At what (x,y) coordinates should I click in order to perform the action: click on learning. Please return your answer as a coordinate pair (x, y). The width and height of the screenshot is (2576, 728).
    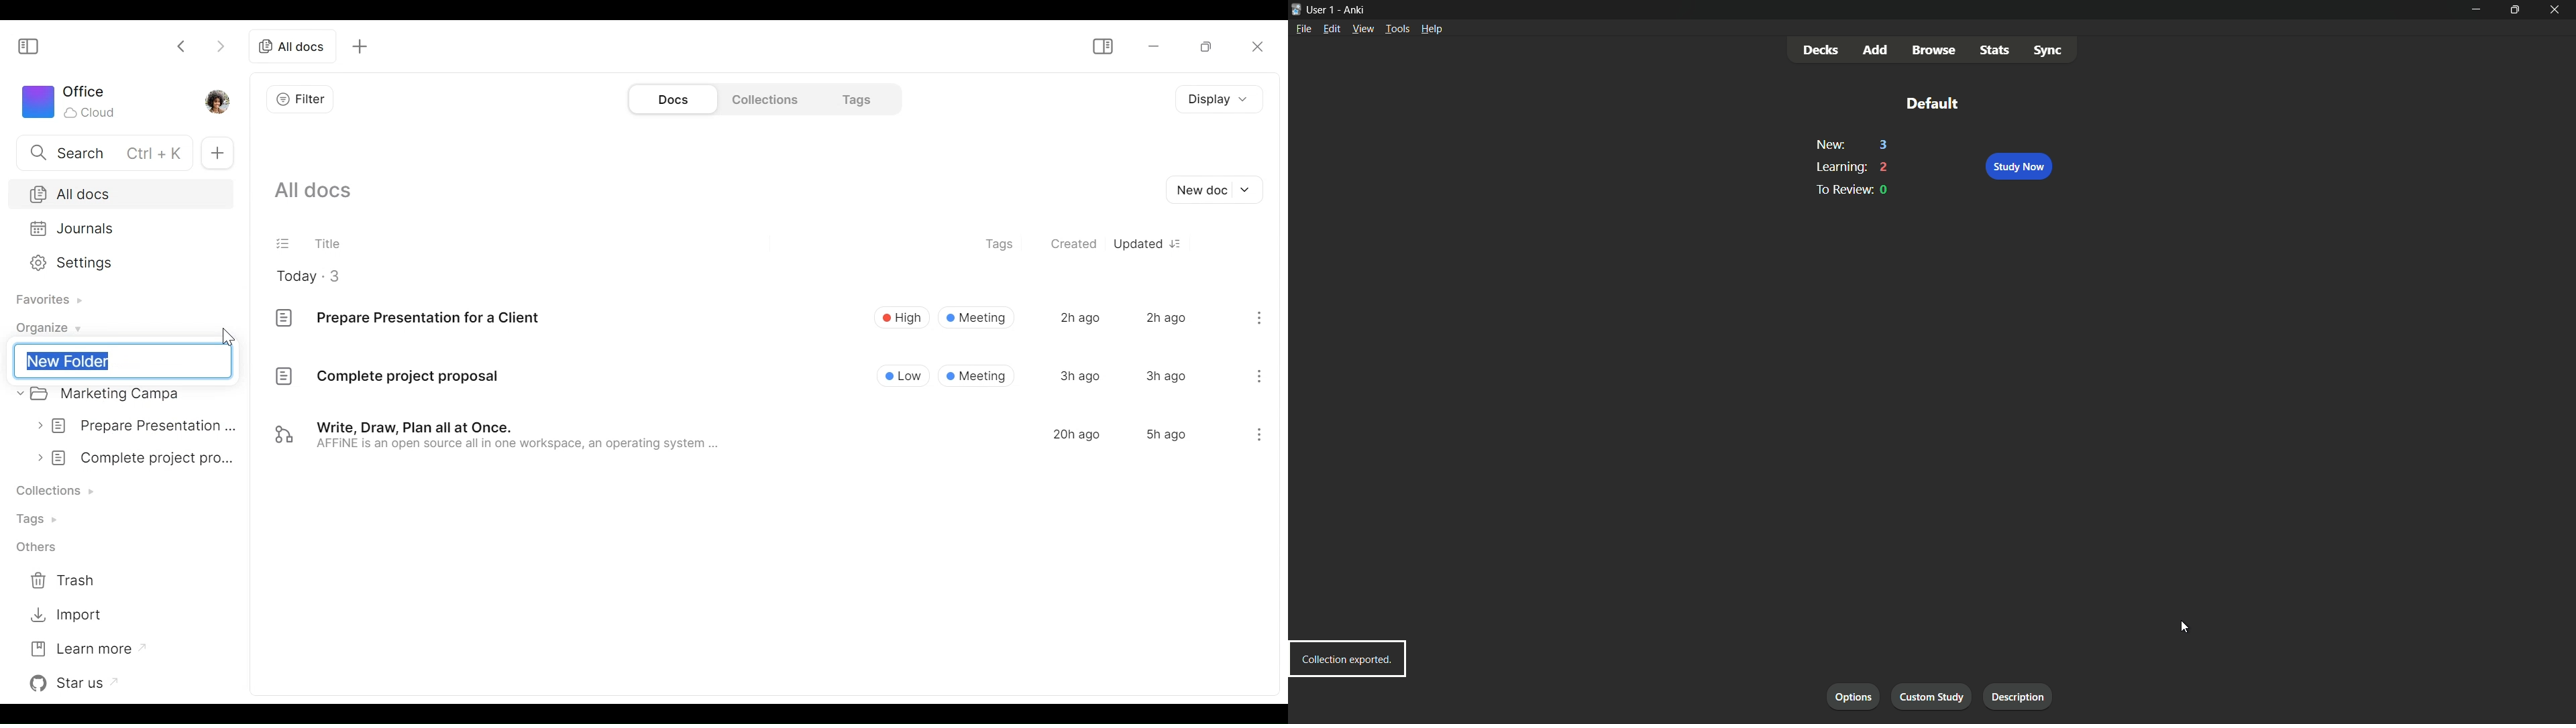
    Looking at the image, I should click on (1839, 167).